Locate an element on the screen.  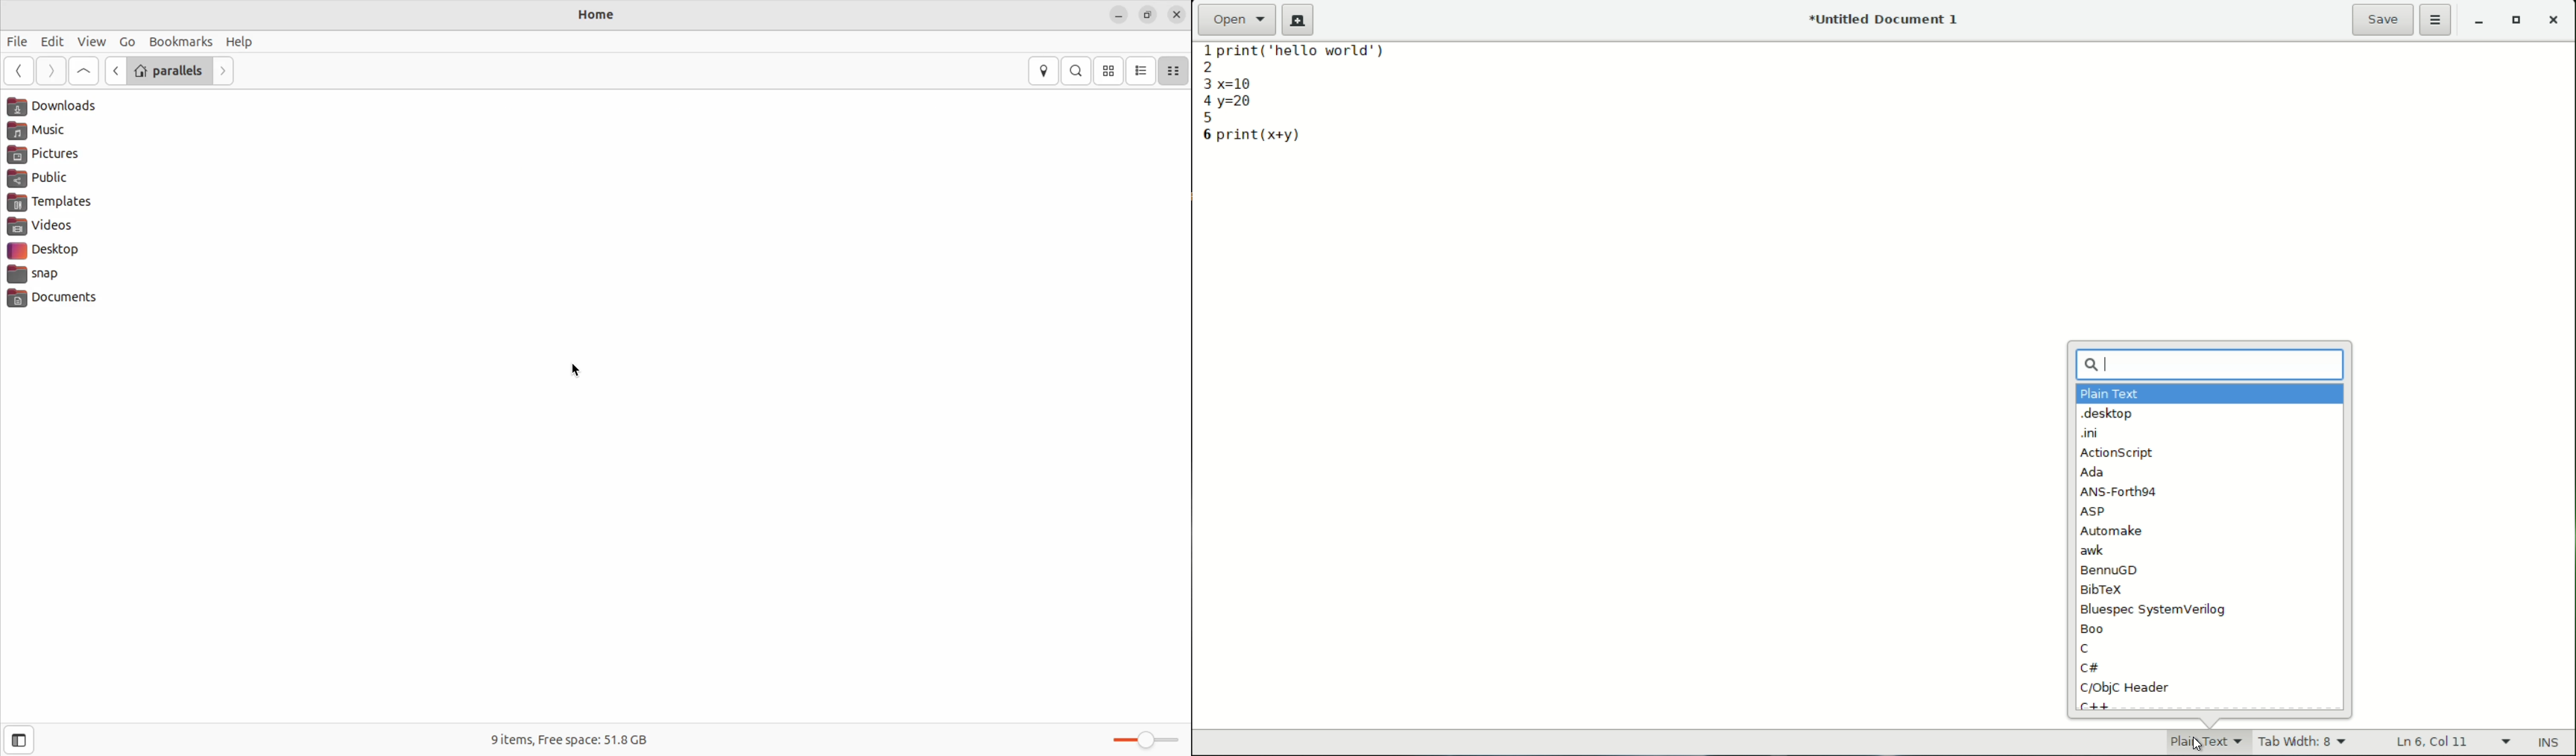
desktop is located at coordinates (59, 252).